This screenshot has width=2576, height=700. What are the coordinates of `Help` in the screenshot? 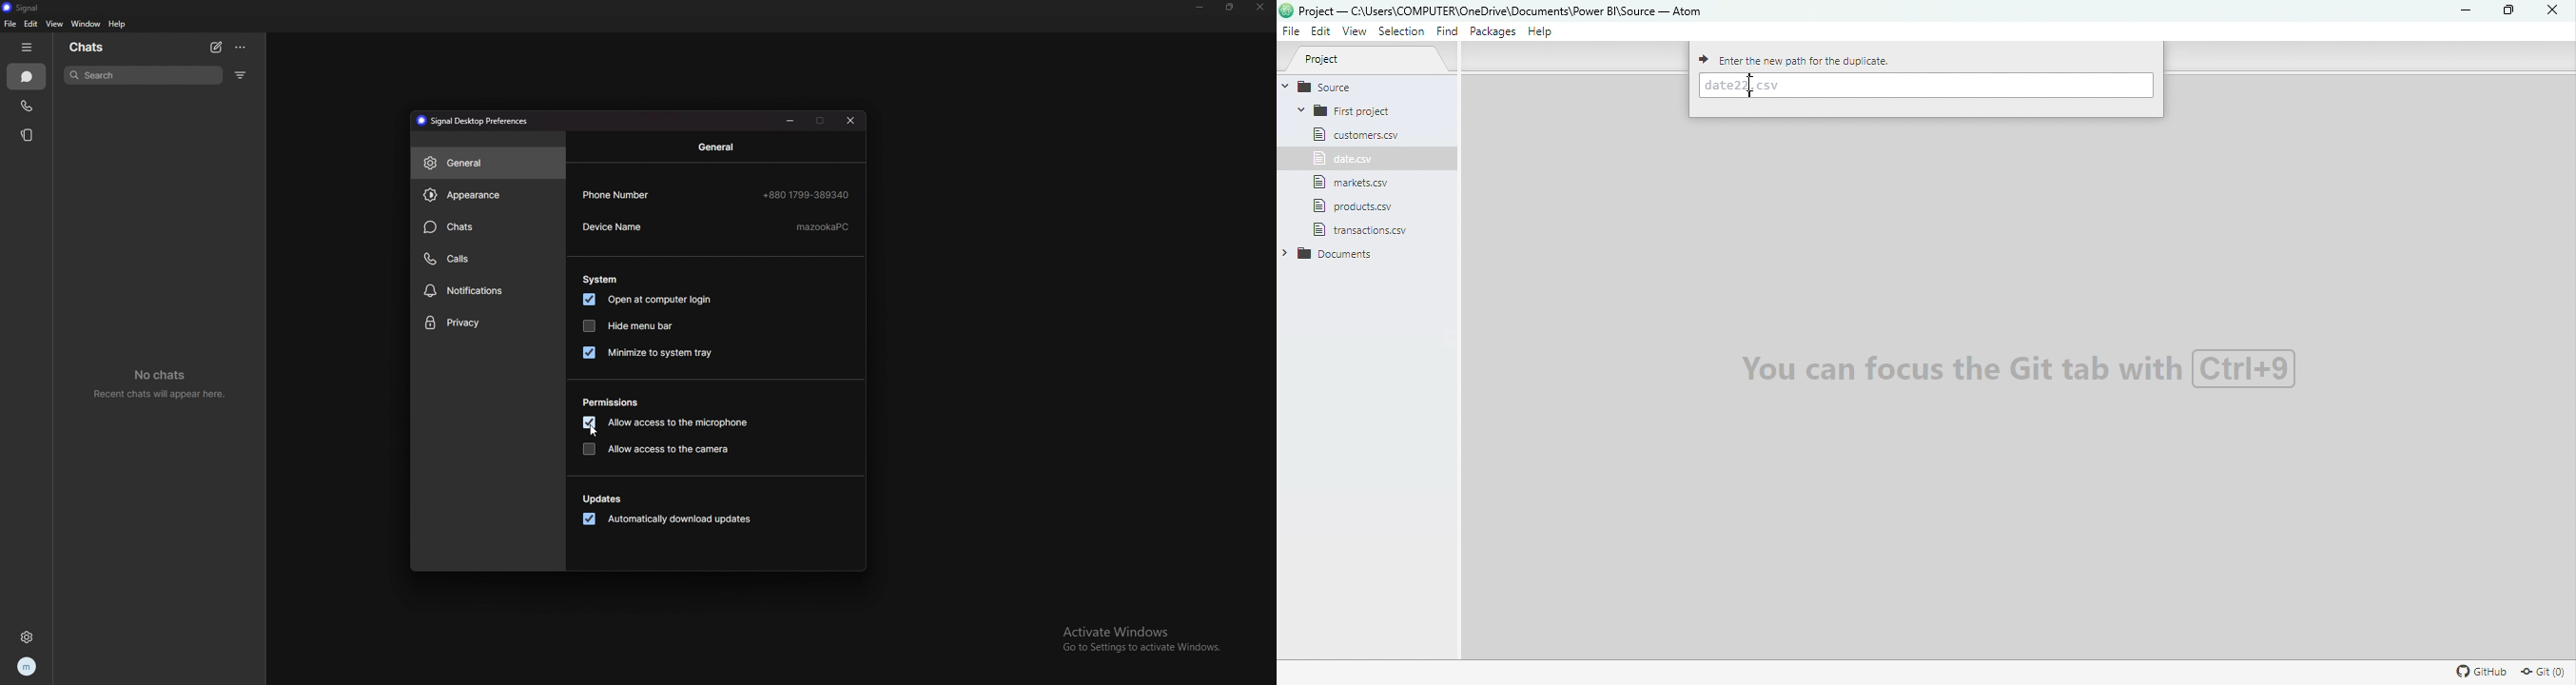 It's located at (1543, 34).